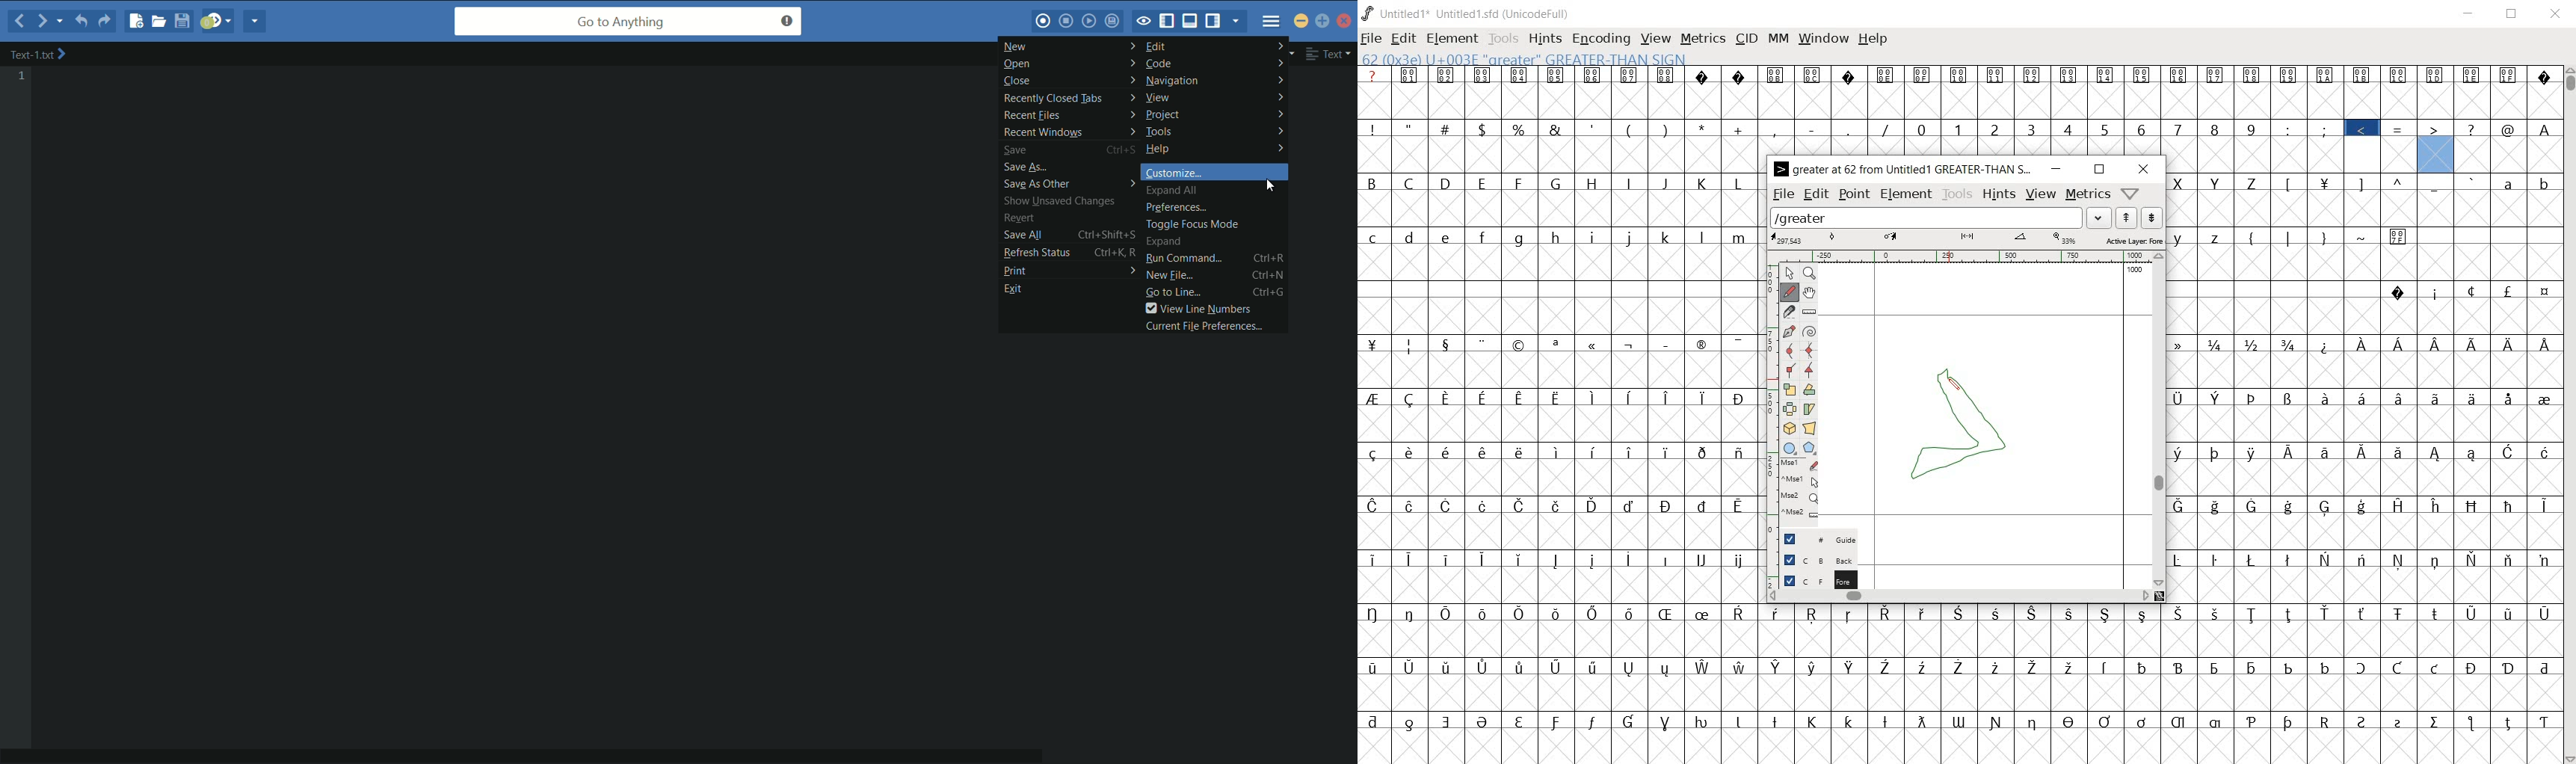  Describe the element at coordinates (1214, 46) in the screenshot. I see `edit` at that location.